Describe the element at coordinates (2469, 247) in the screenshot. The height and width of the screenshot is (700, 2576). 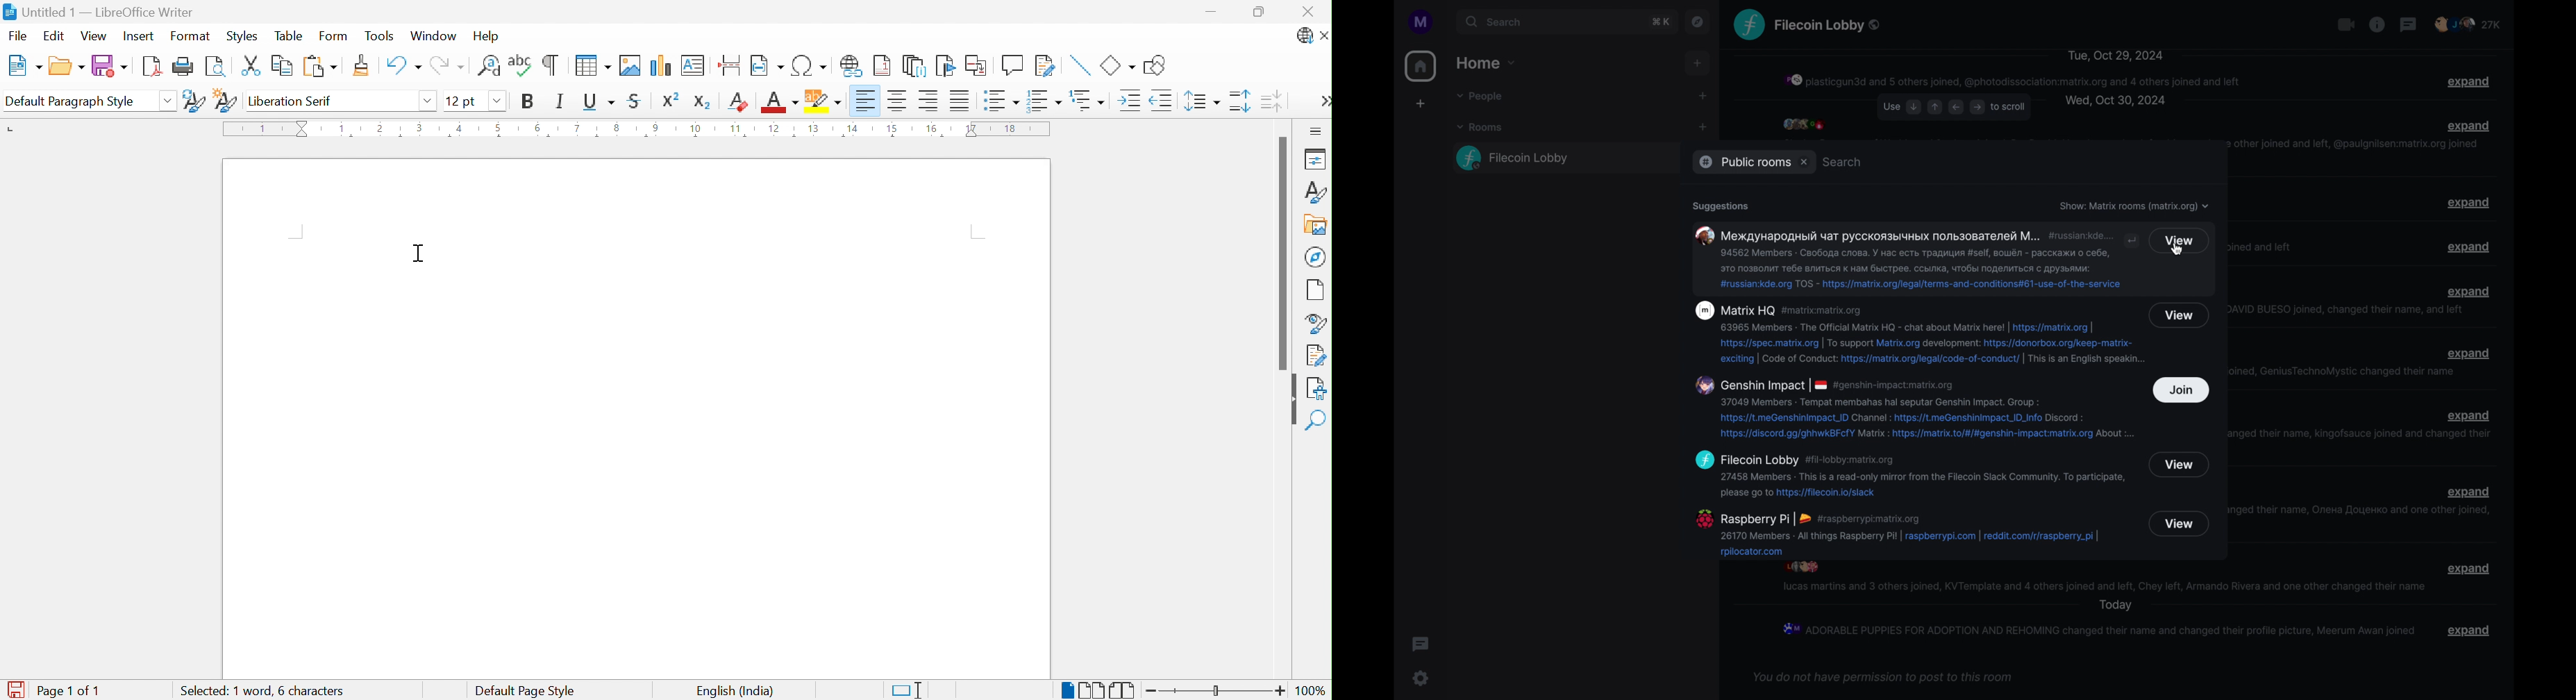
I see `expand` at that location.